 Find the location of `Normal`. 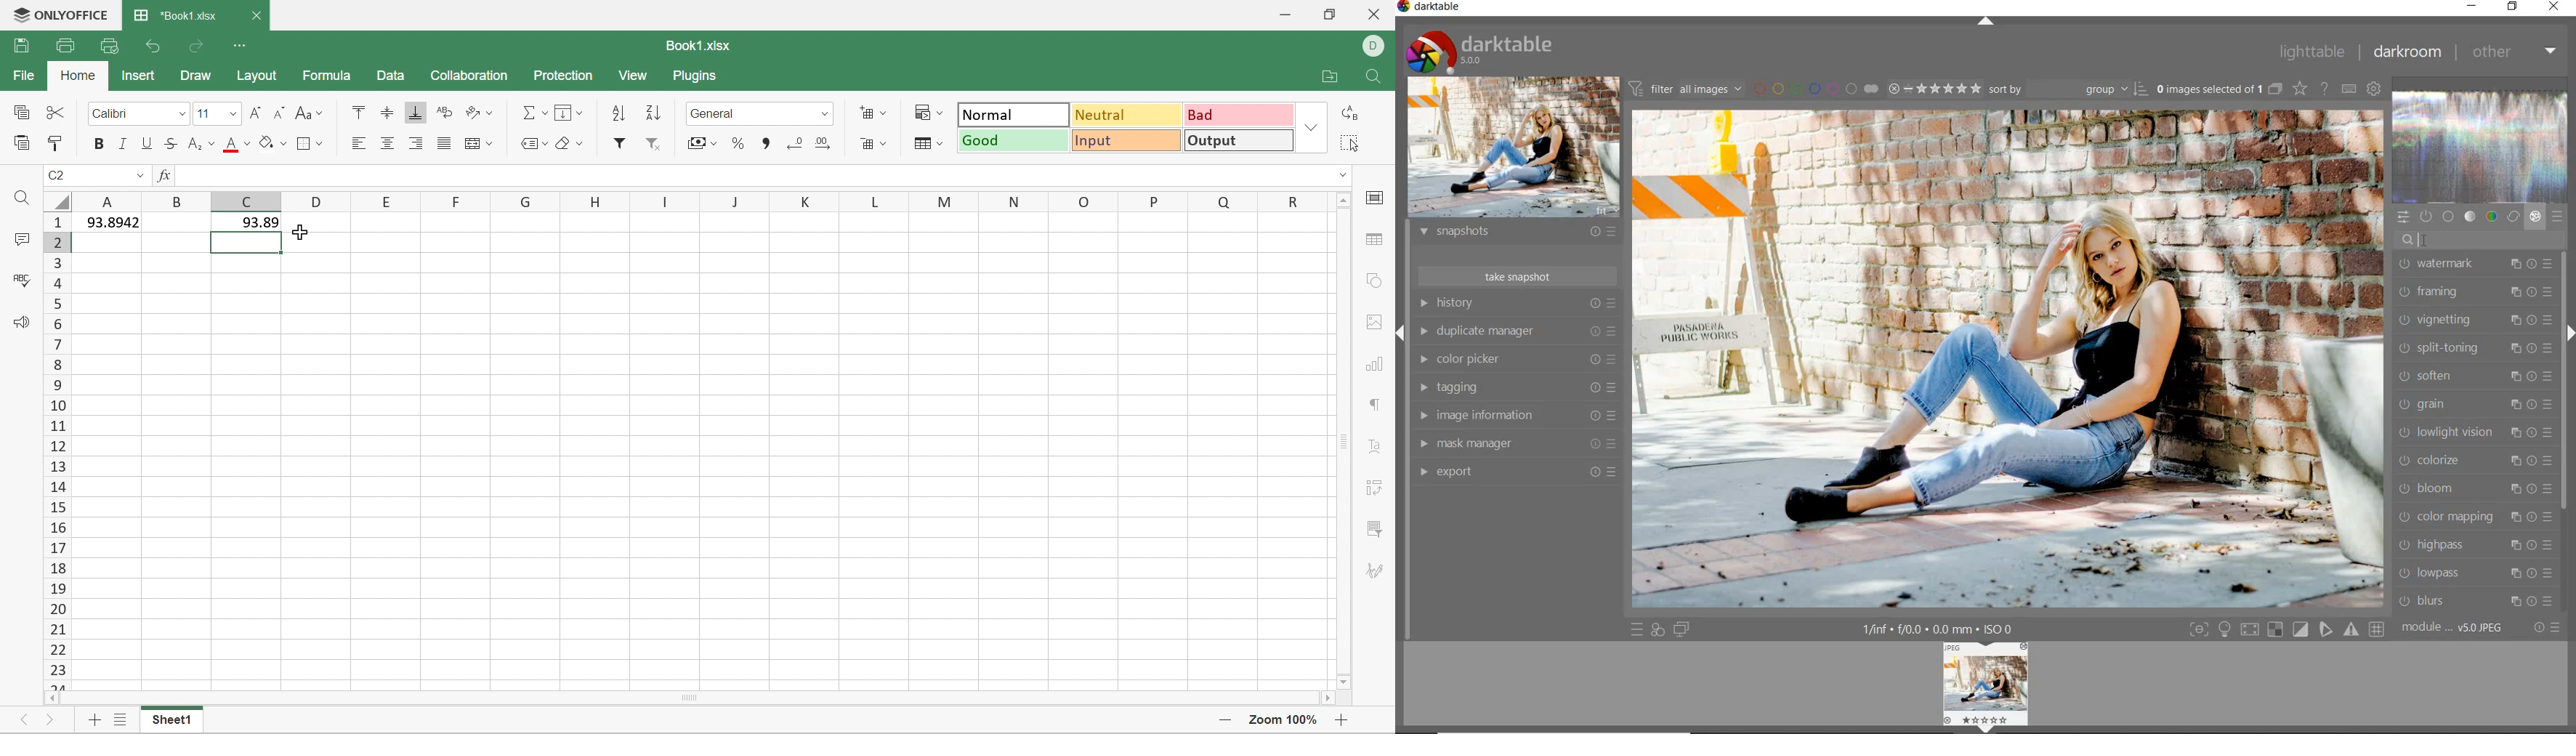

Normal is located at coordinates (1012, 115).